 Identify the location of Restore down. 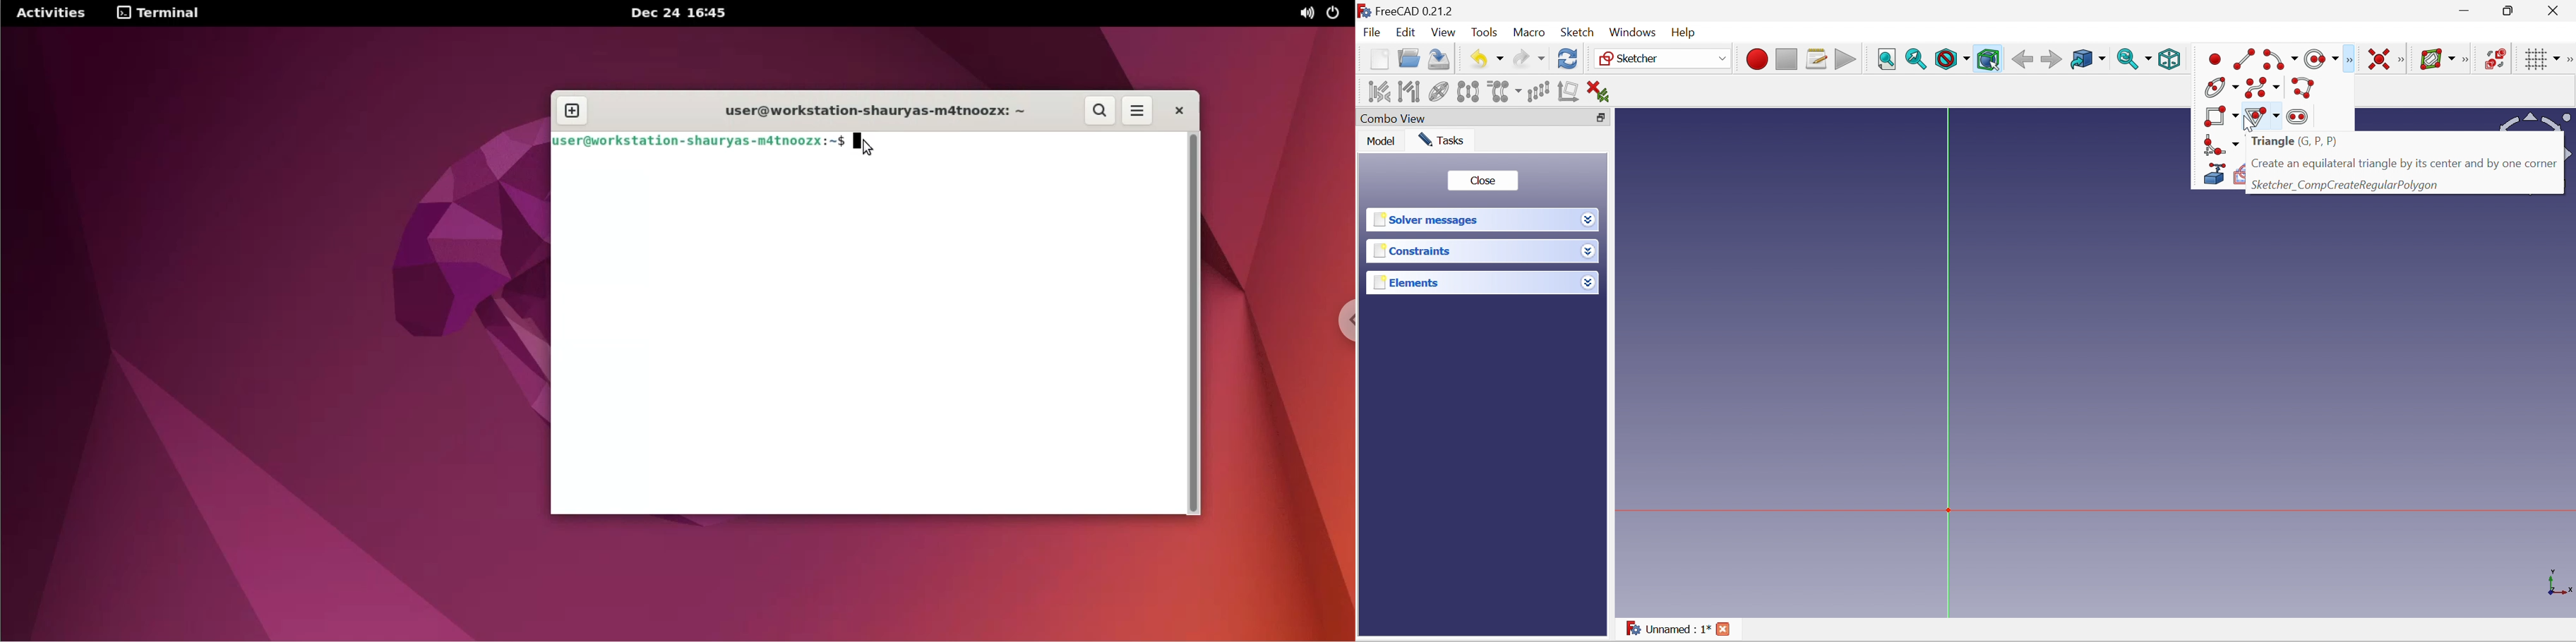
(1603, 120).